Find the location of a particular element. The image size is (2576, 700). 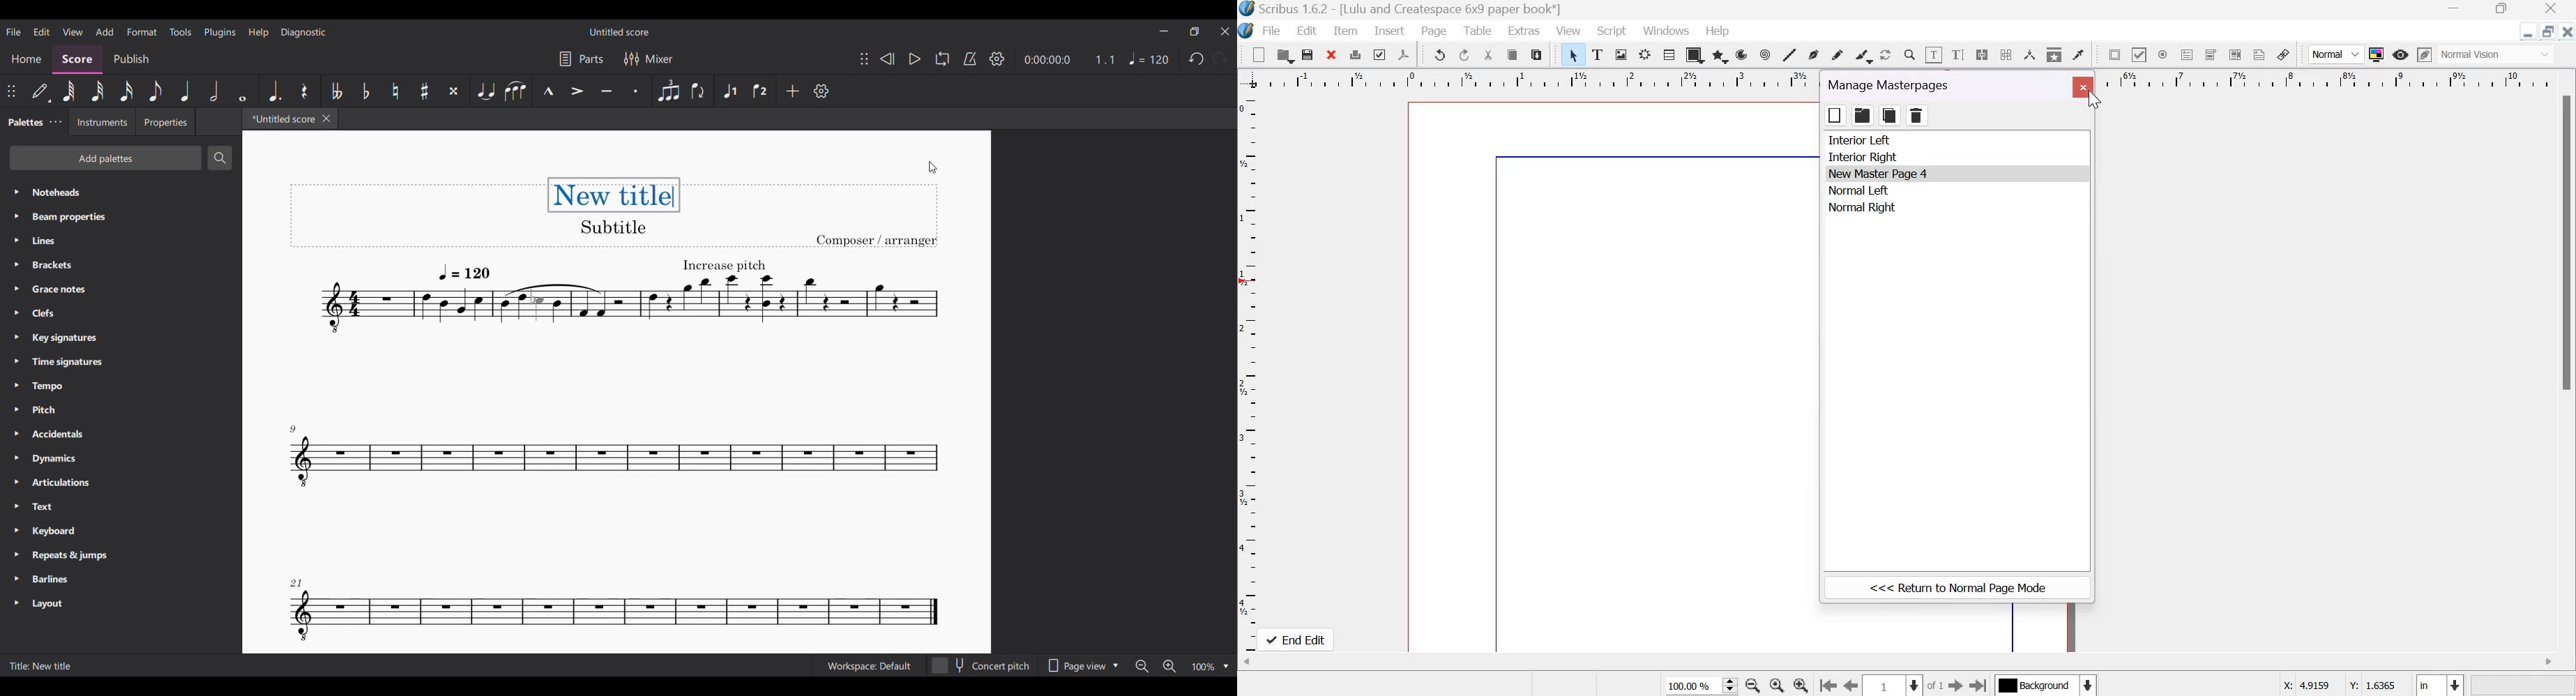

open is located at coordinates (1285, 56).